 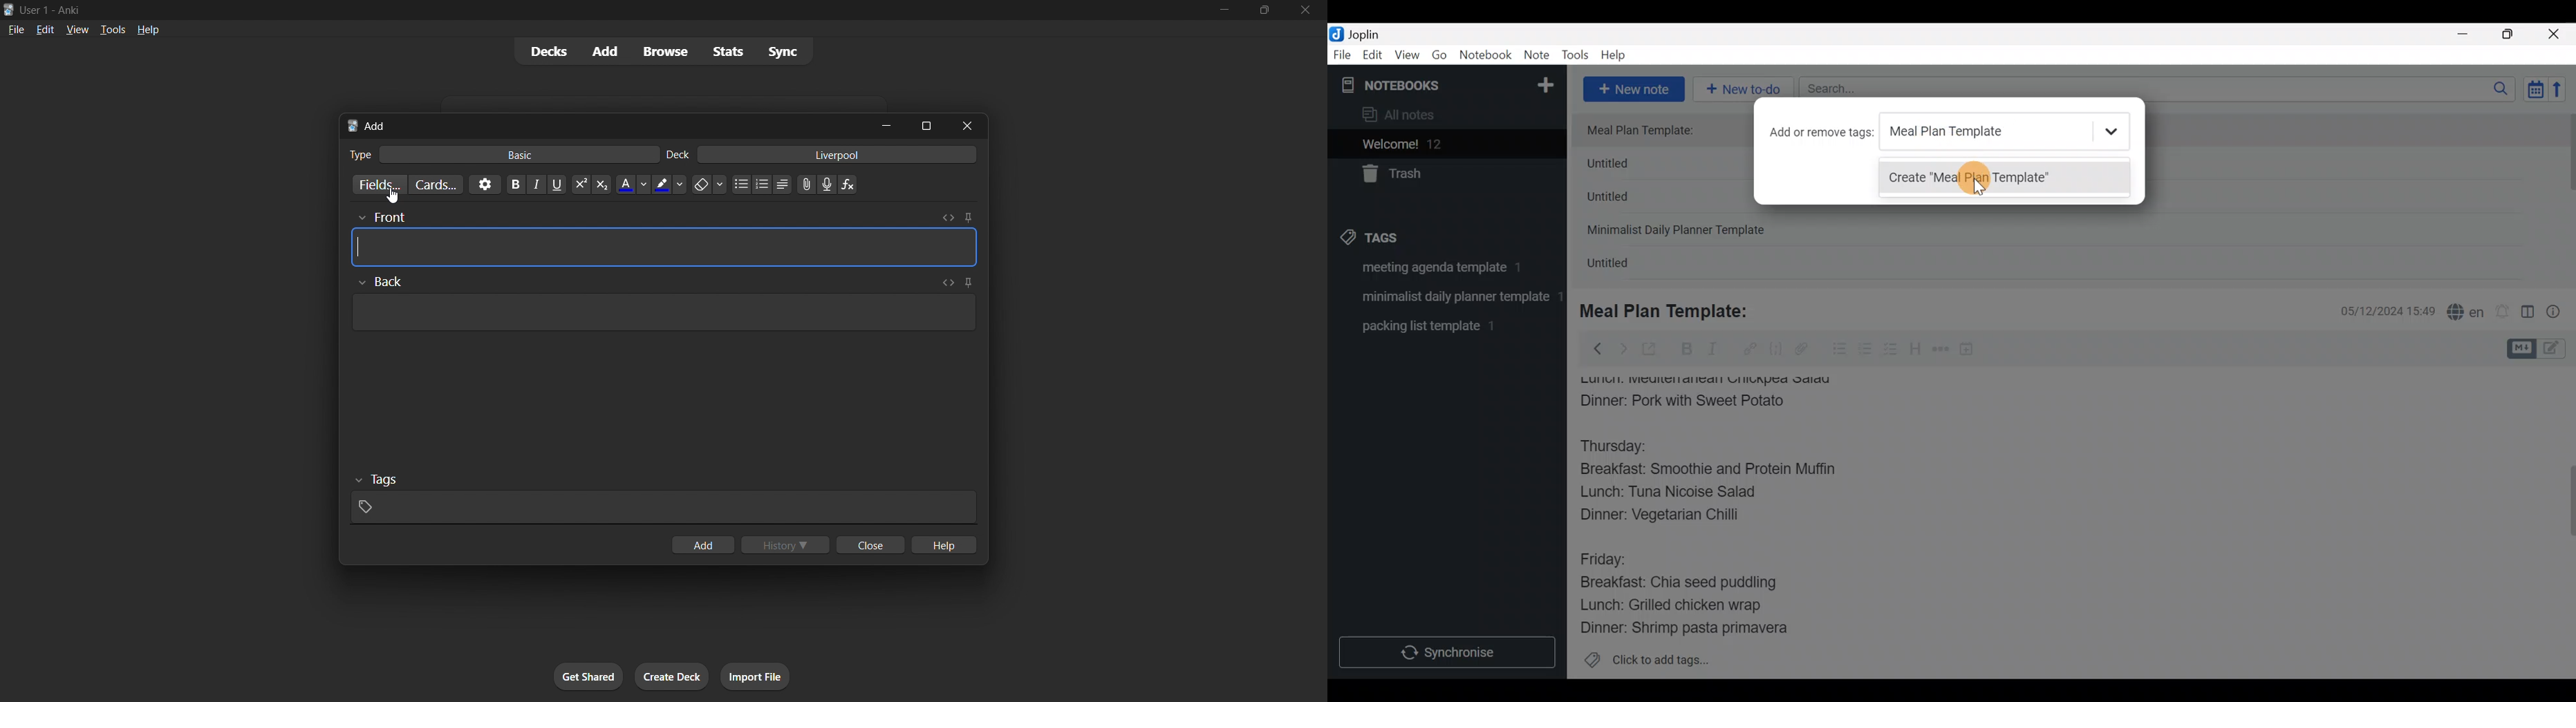 I want to click on New to-do, so click(x=1746, y=87).